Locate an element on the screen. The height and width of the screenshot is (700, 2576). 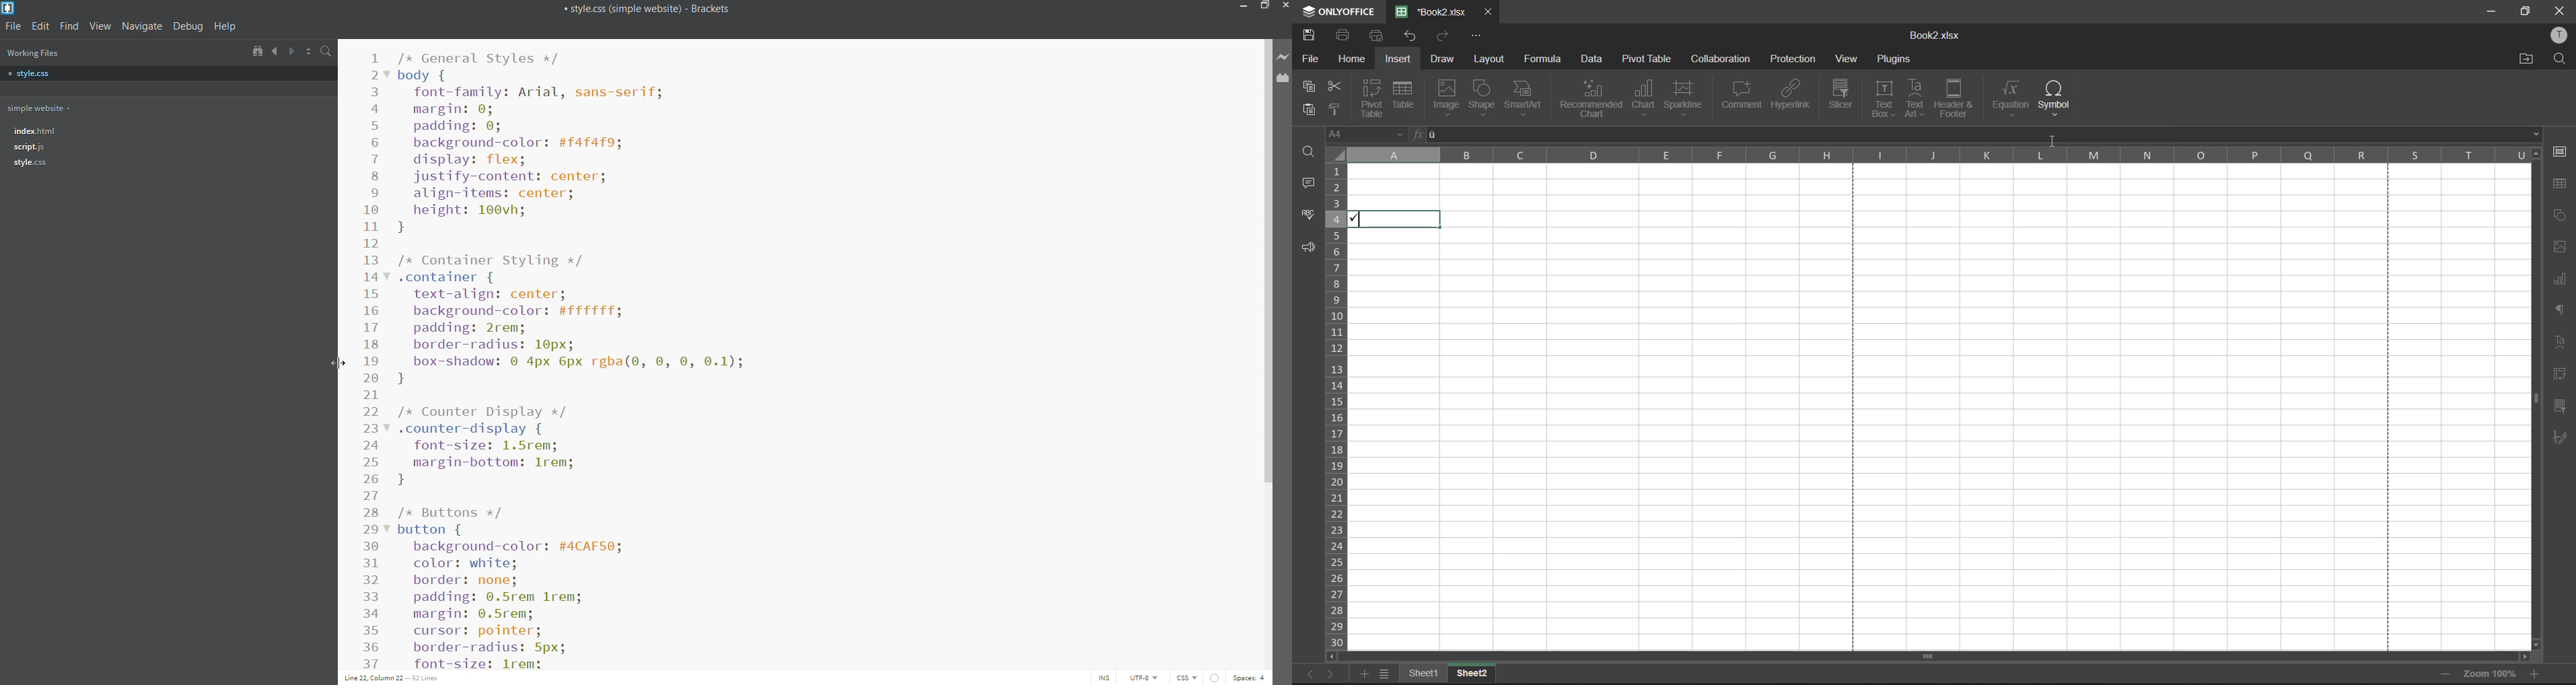
close is located at coordinates (2562, 10).